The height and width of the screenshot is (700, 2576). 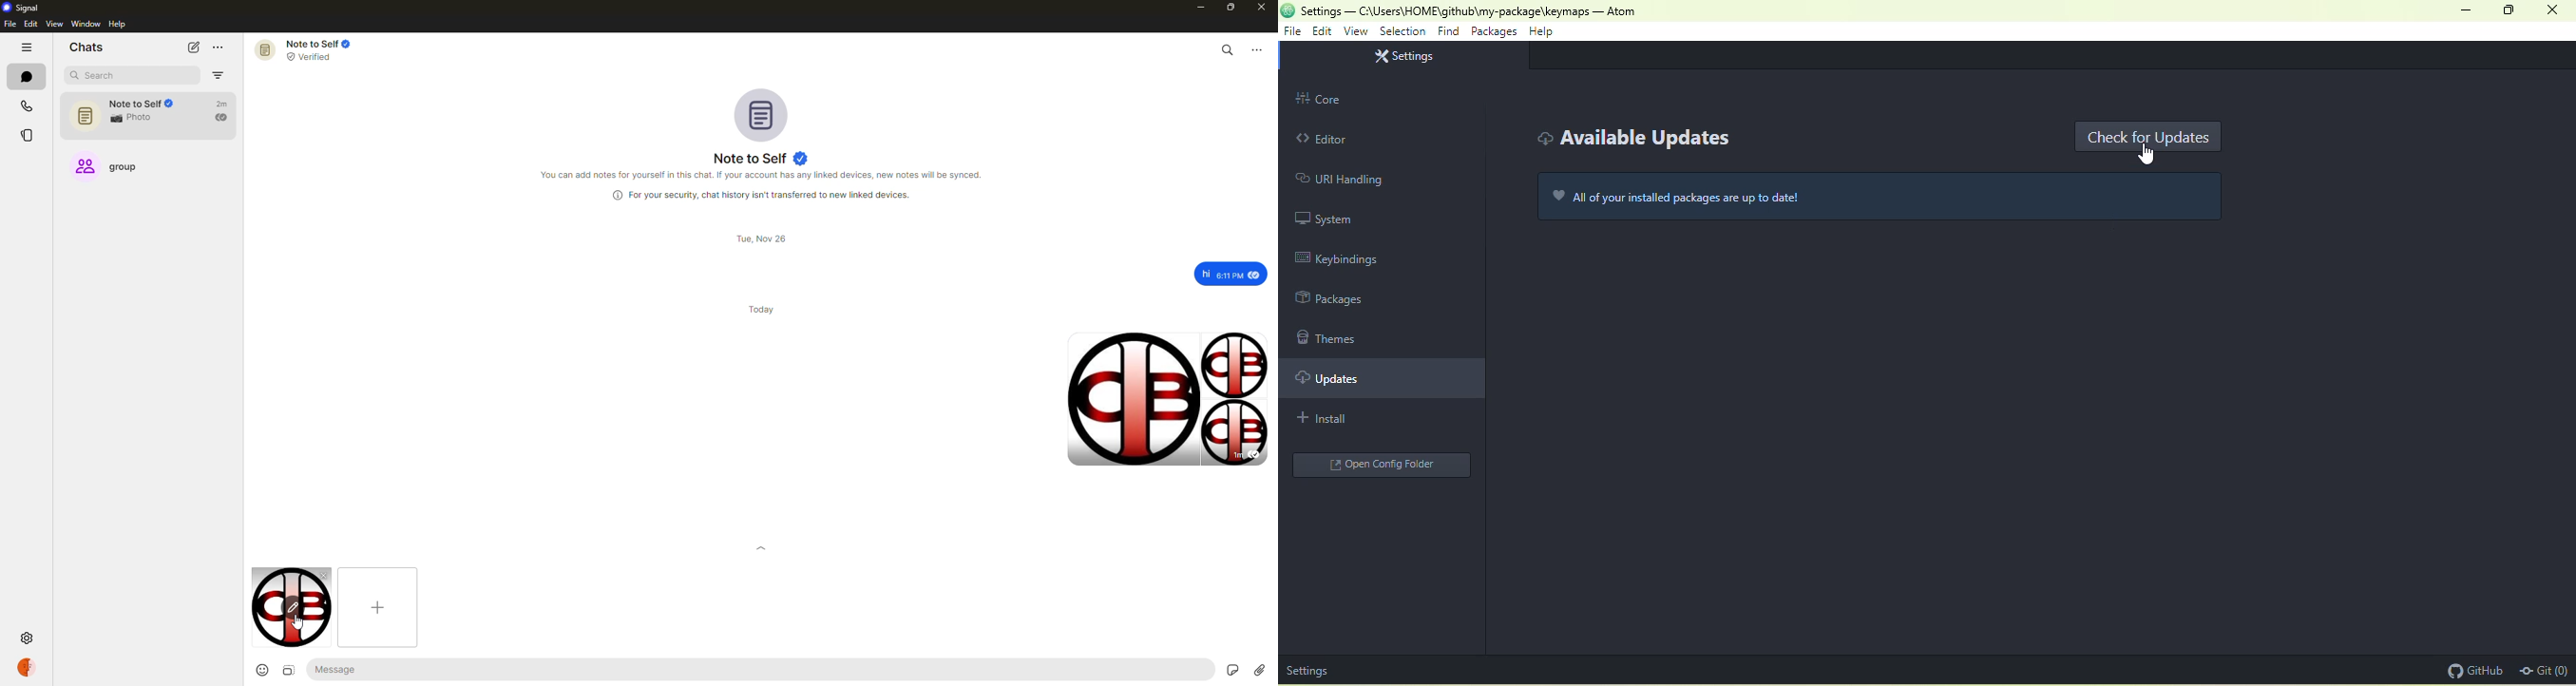 What do you see at coordinates (1408, 57) in the screenshot?
I see `settings` at bounding box center [1408, 57].